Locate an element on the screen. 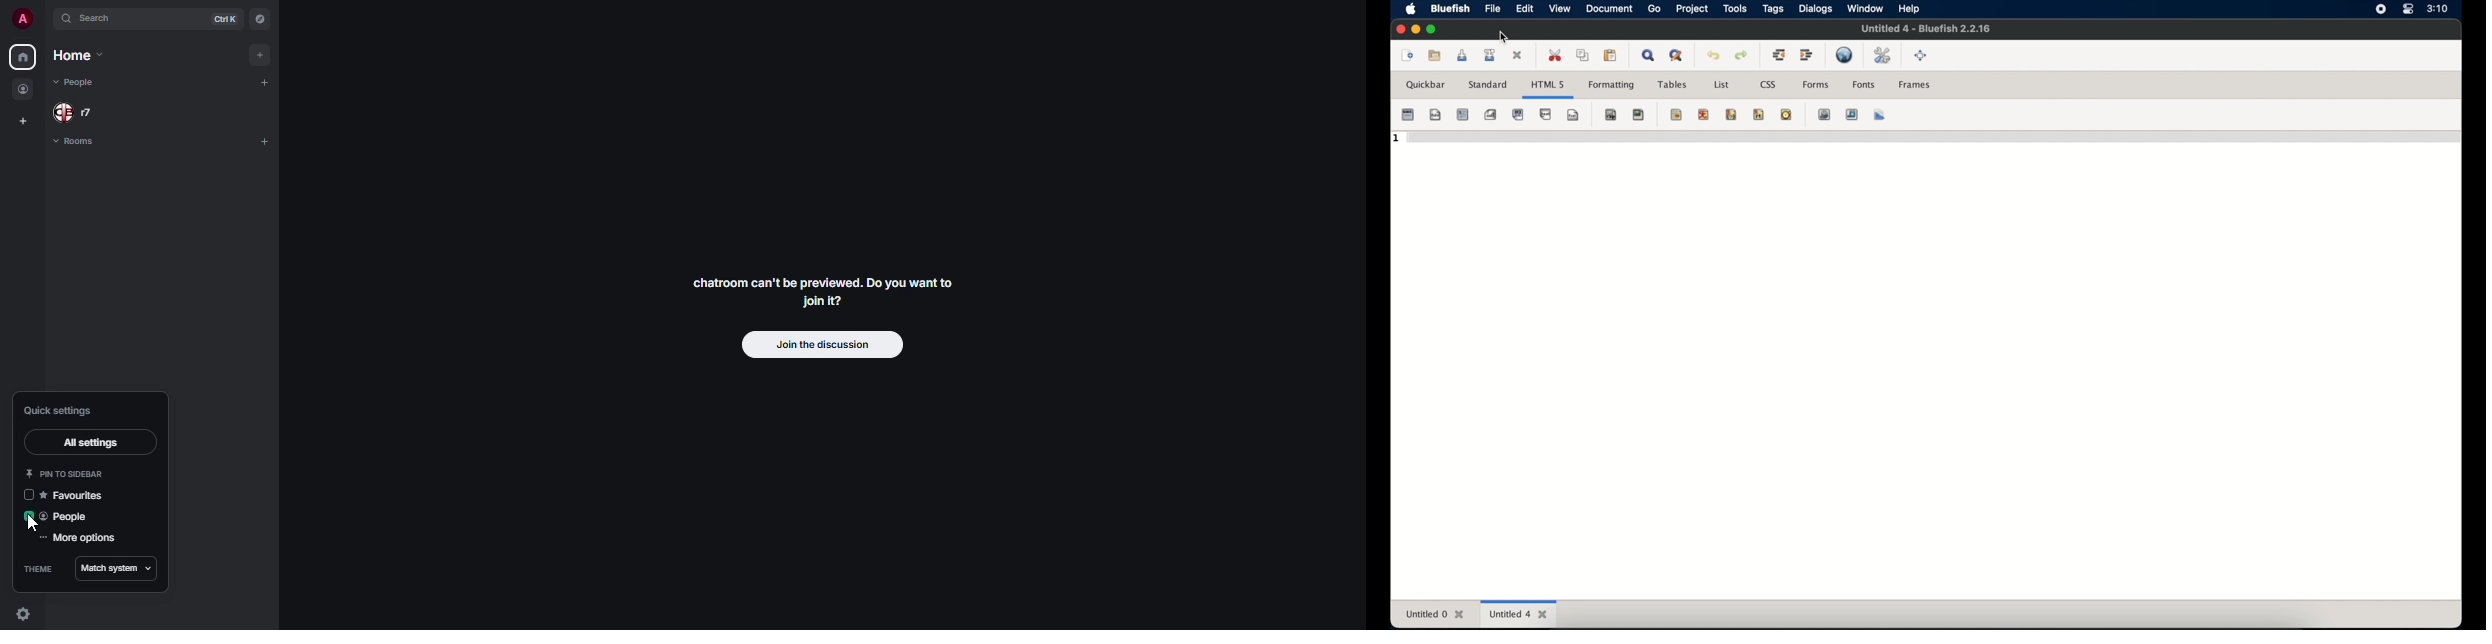 The width and height of the screenshot is (2492, 644). window is located at coordinates (1865, 8).